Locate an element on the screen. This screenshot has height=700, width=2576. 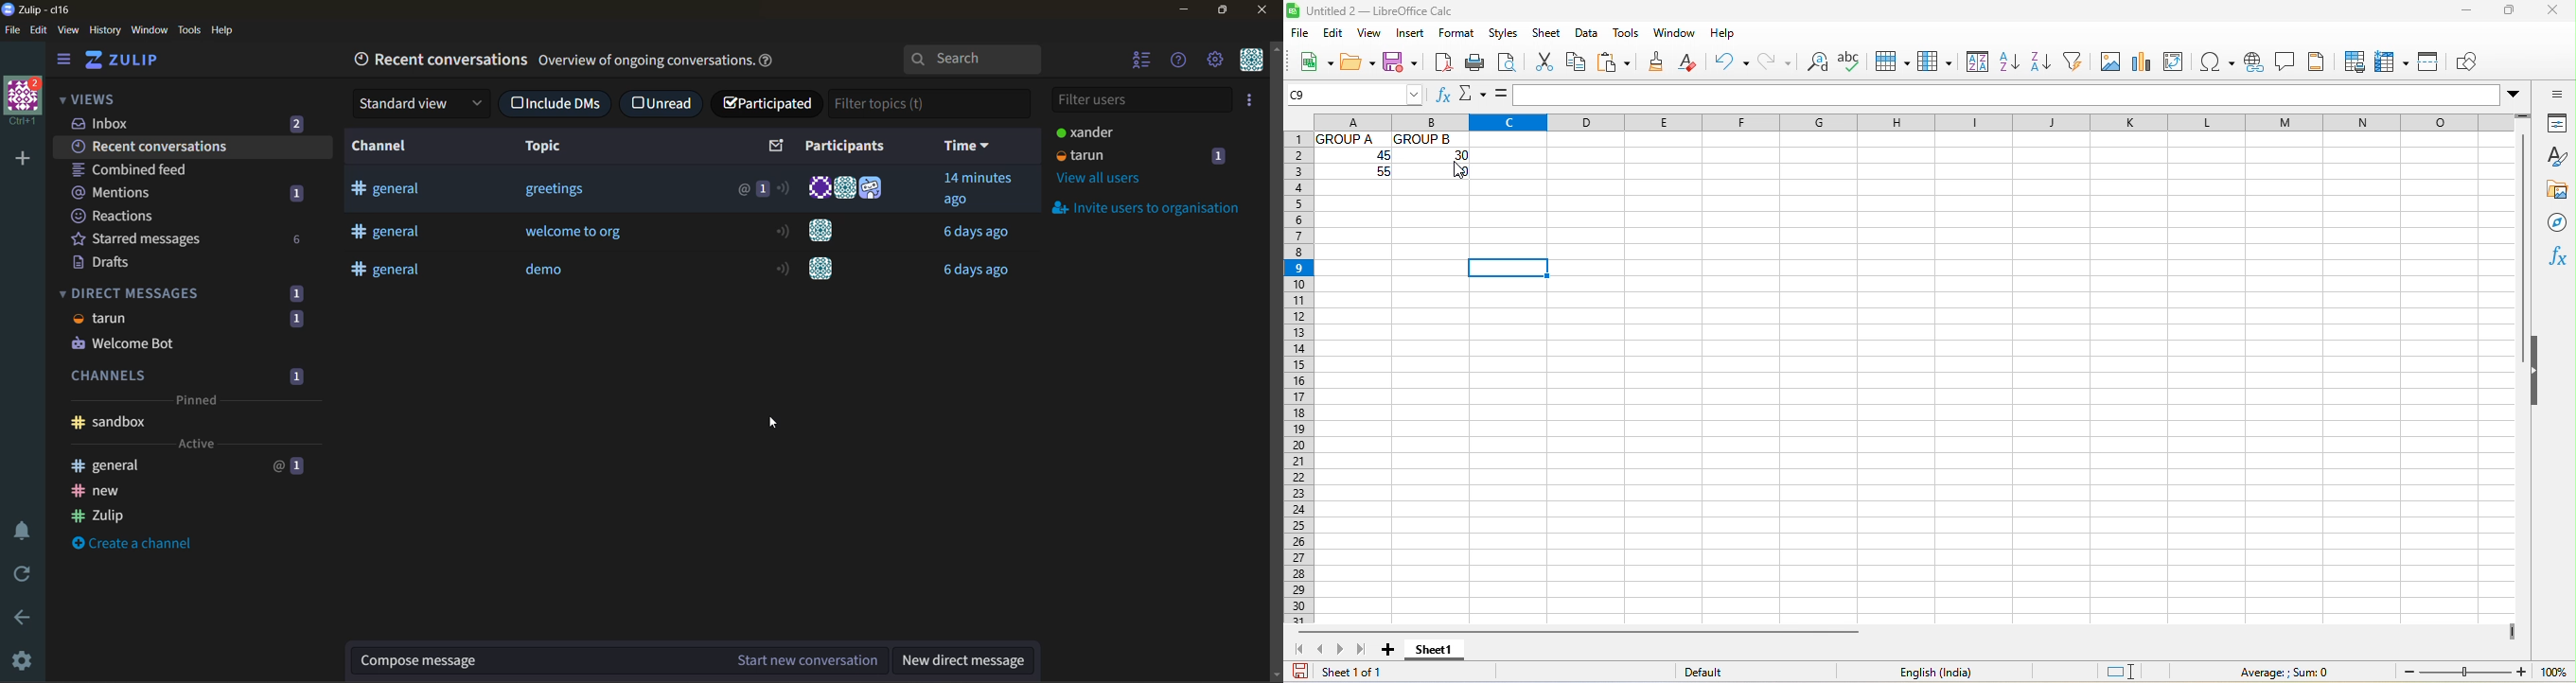
time is located at coordinates (975, 277).